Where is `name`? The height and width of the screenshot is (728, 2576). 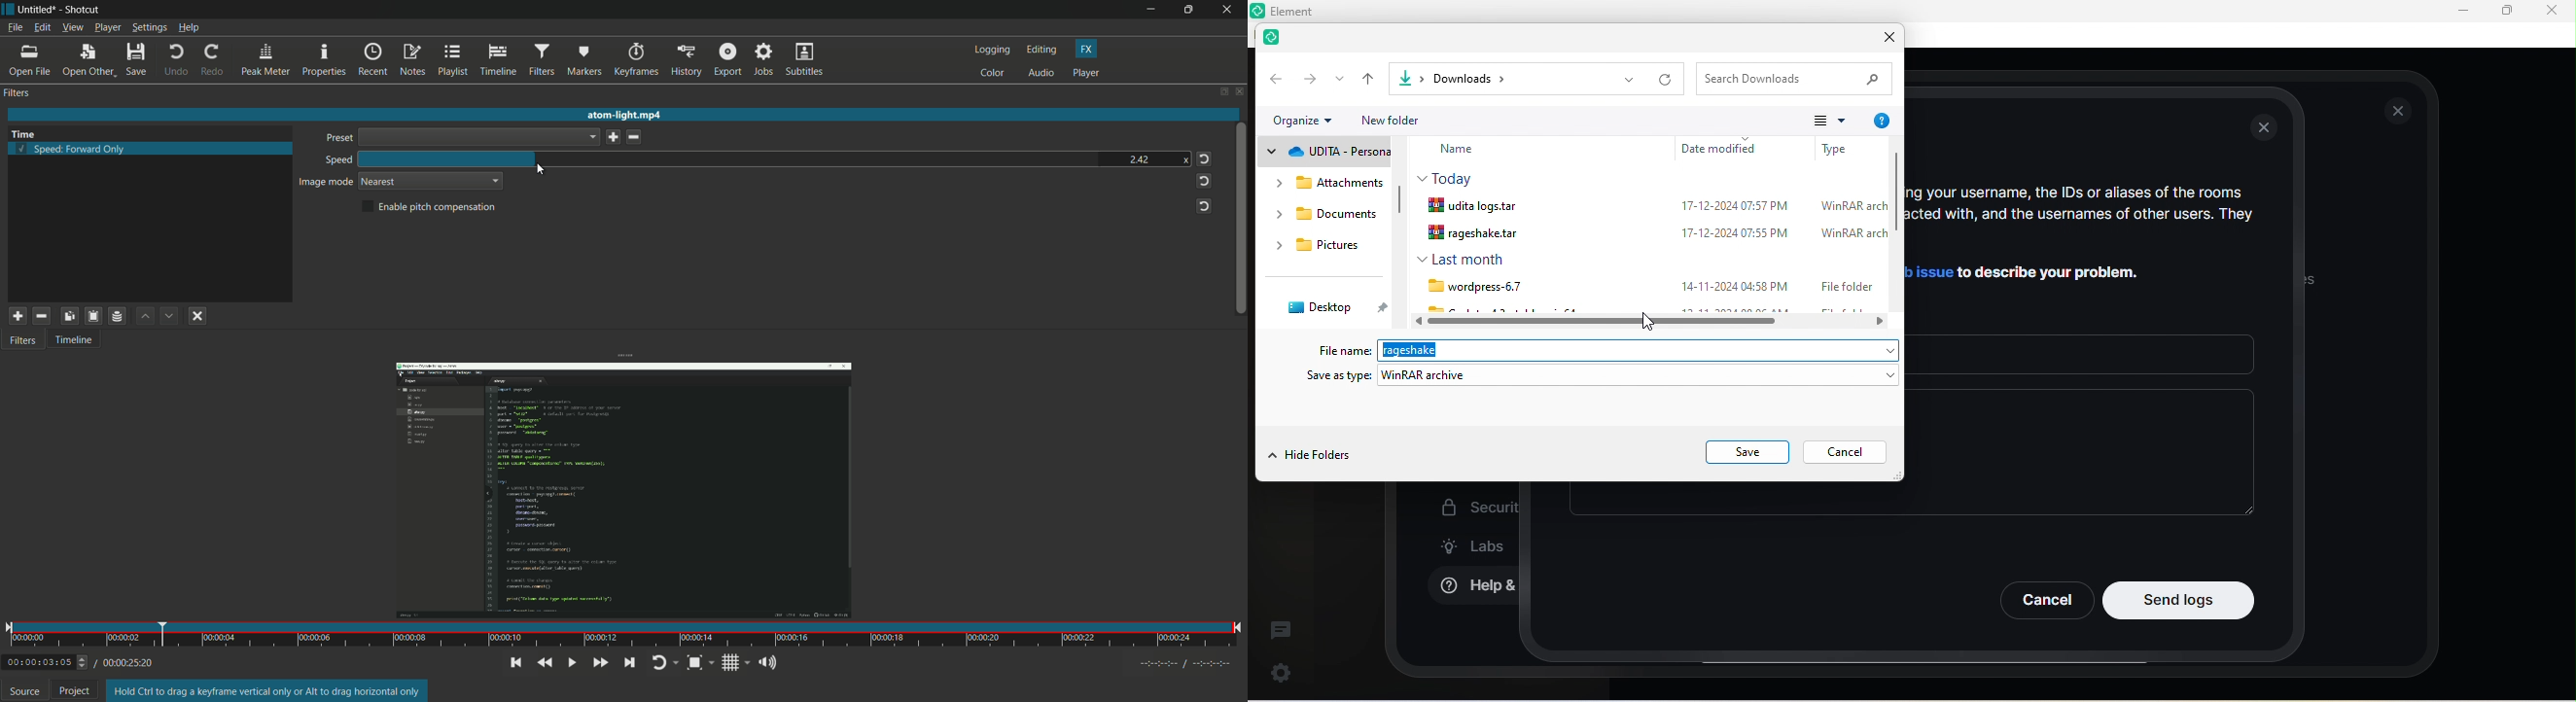 name is located at coordinates (1471, 150).